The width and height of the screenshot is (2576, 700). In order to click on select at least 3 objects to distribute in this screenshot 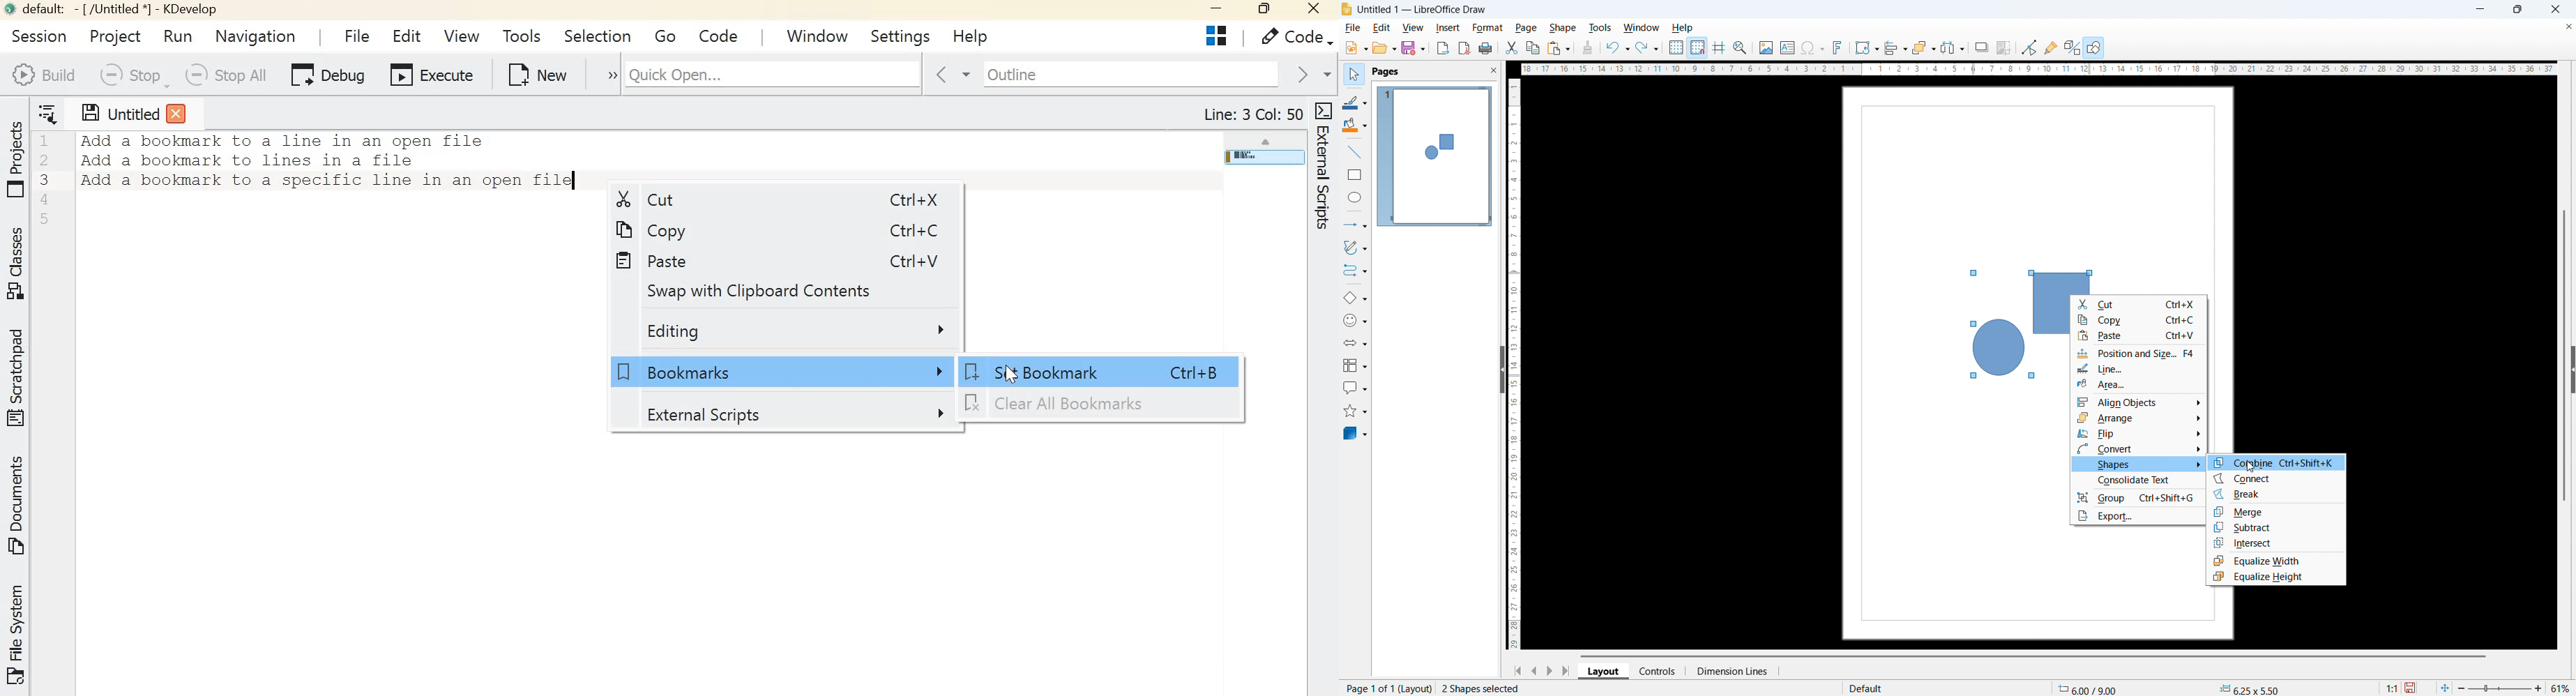, I will do `click(1953, 47)`.